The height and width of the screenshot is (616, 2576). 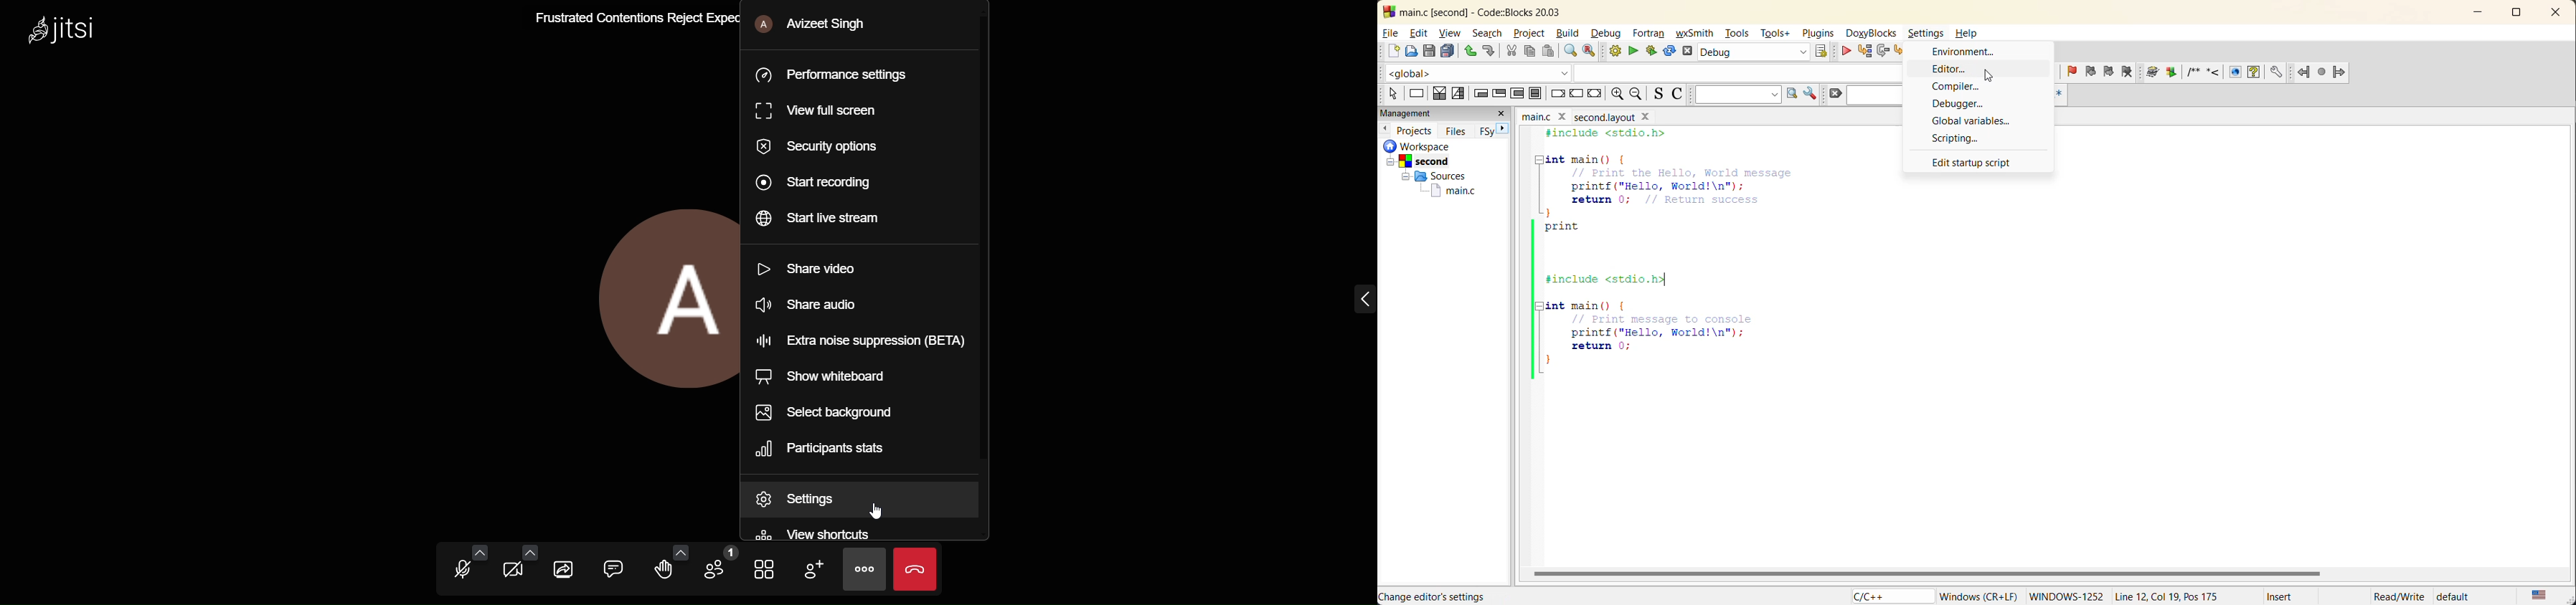 What do you see at coordinates (825, 307) in the screenshot?
I see `share audio` at bounding box center [825, 307].